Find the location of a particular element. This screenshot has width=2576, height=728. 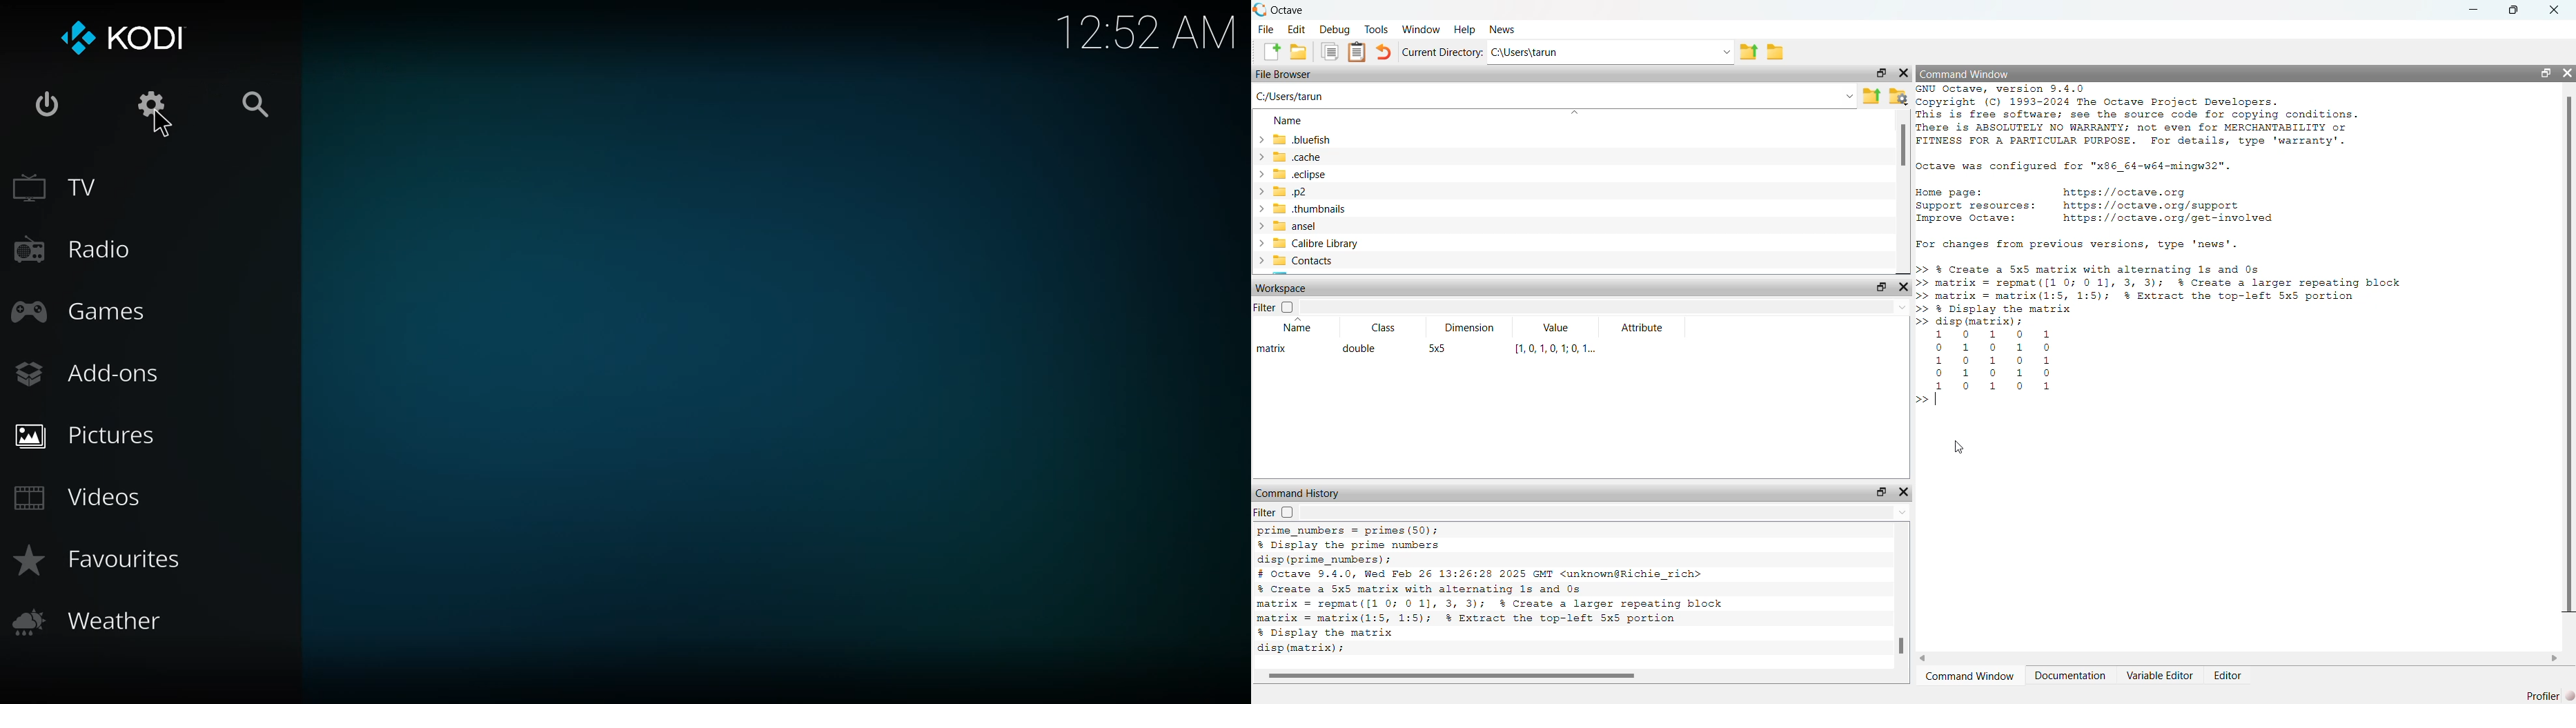

favorites is located at coordinates (111, 562).